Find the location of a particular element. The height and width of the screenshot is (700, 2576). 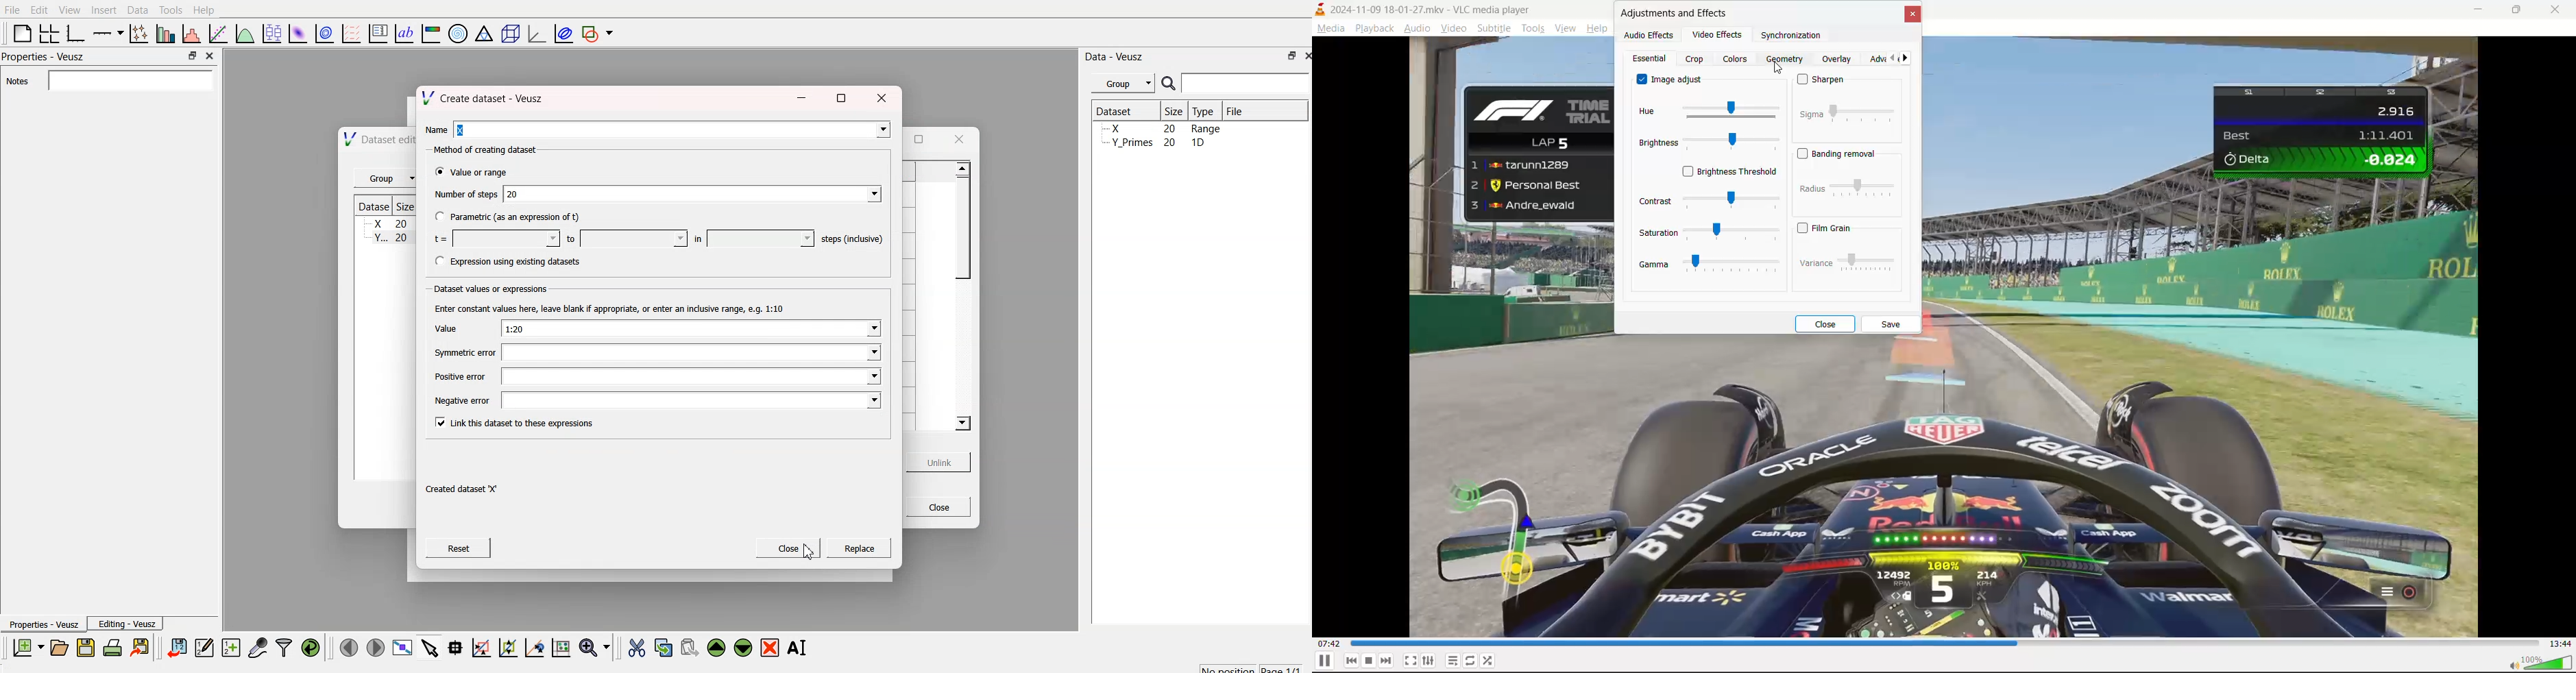

cursor is located at coordinates (1781, 68).